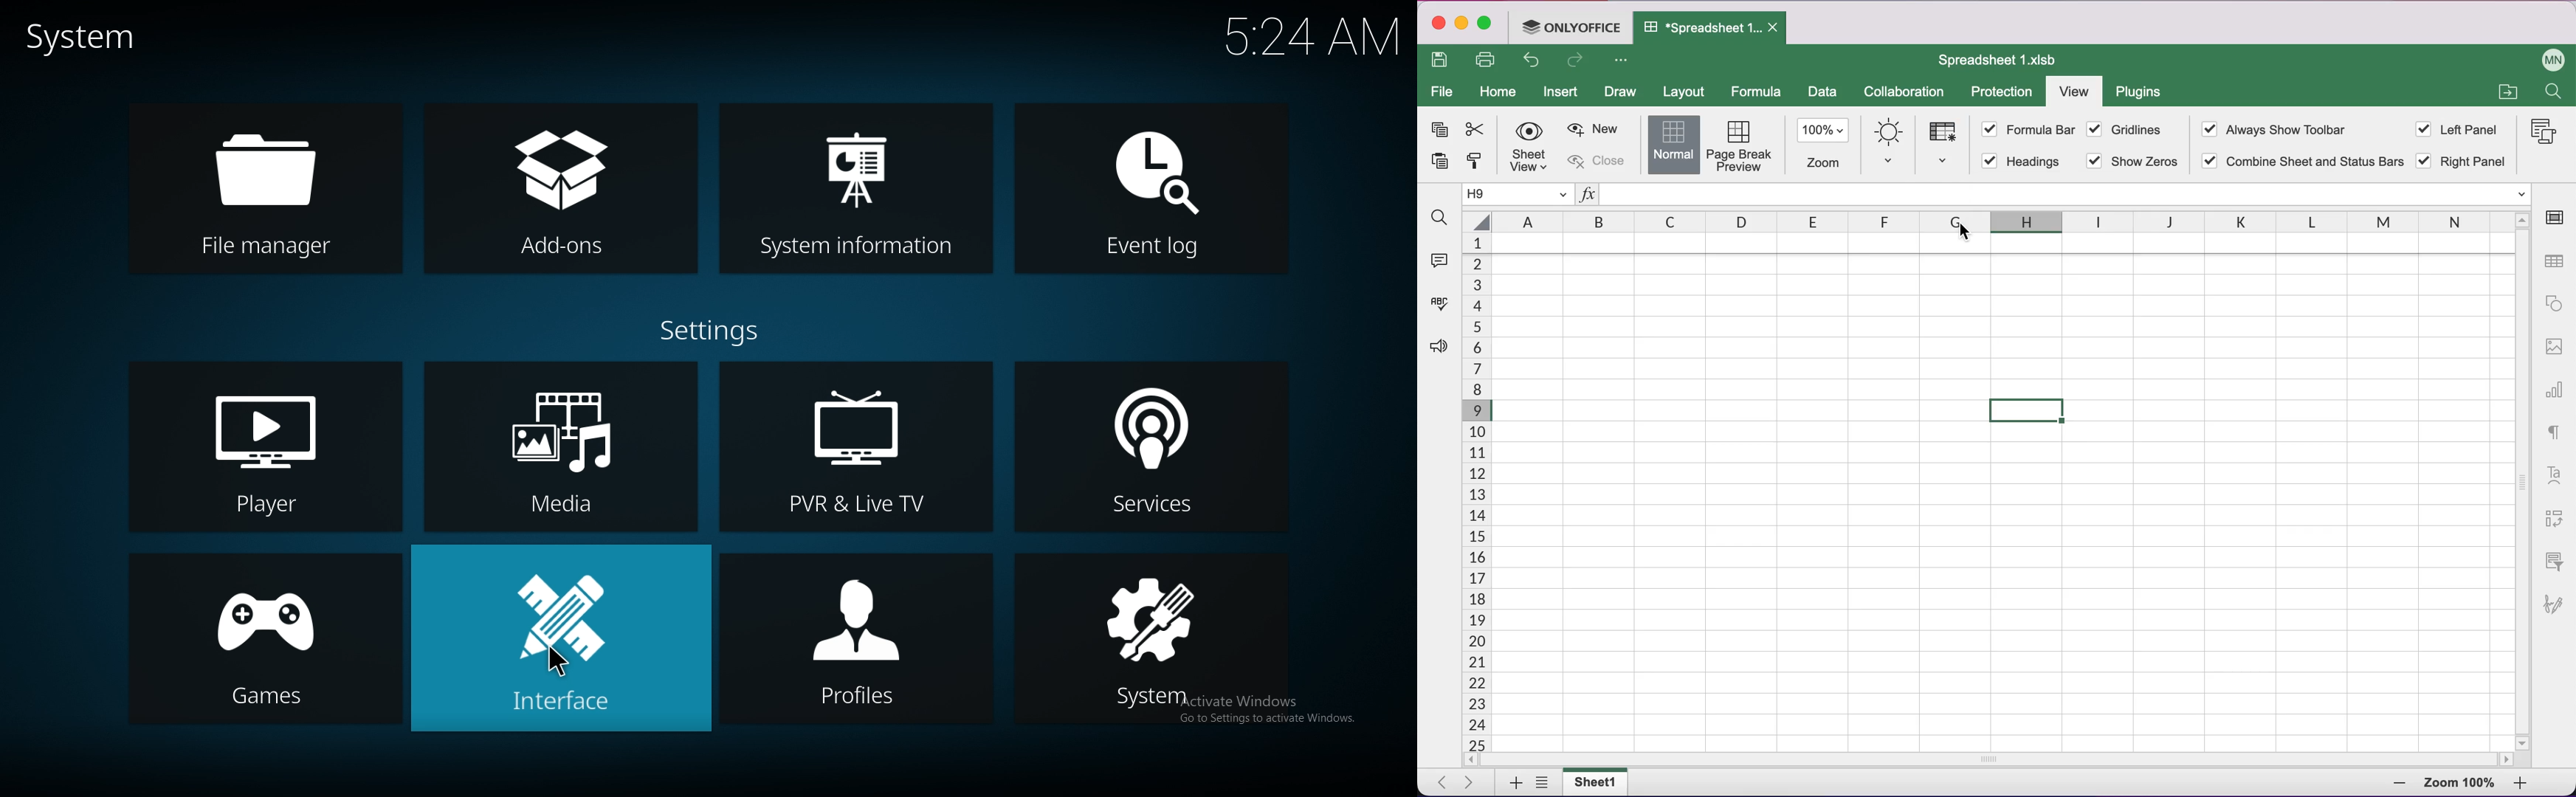  Describe the element at coordinates (560, 638) in the screenshot. I see `interface` at that location.